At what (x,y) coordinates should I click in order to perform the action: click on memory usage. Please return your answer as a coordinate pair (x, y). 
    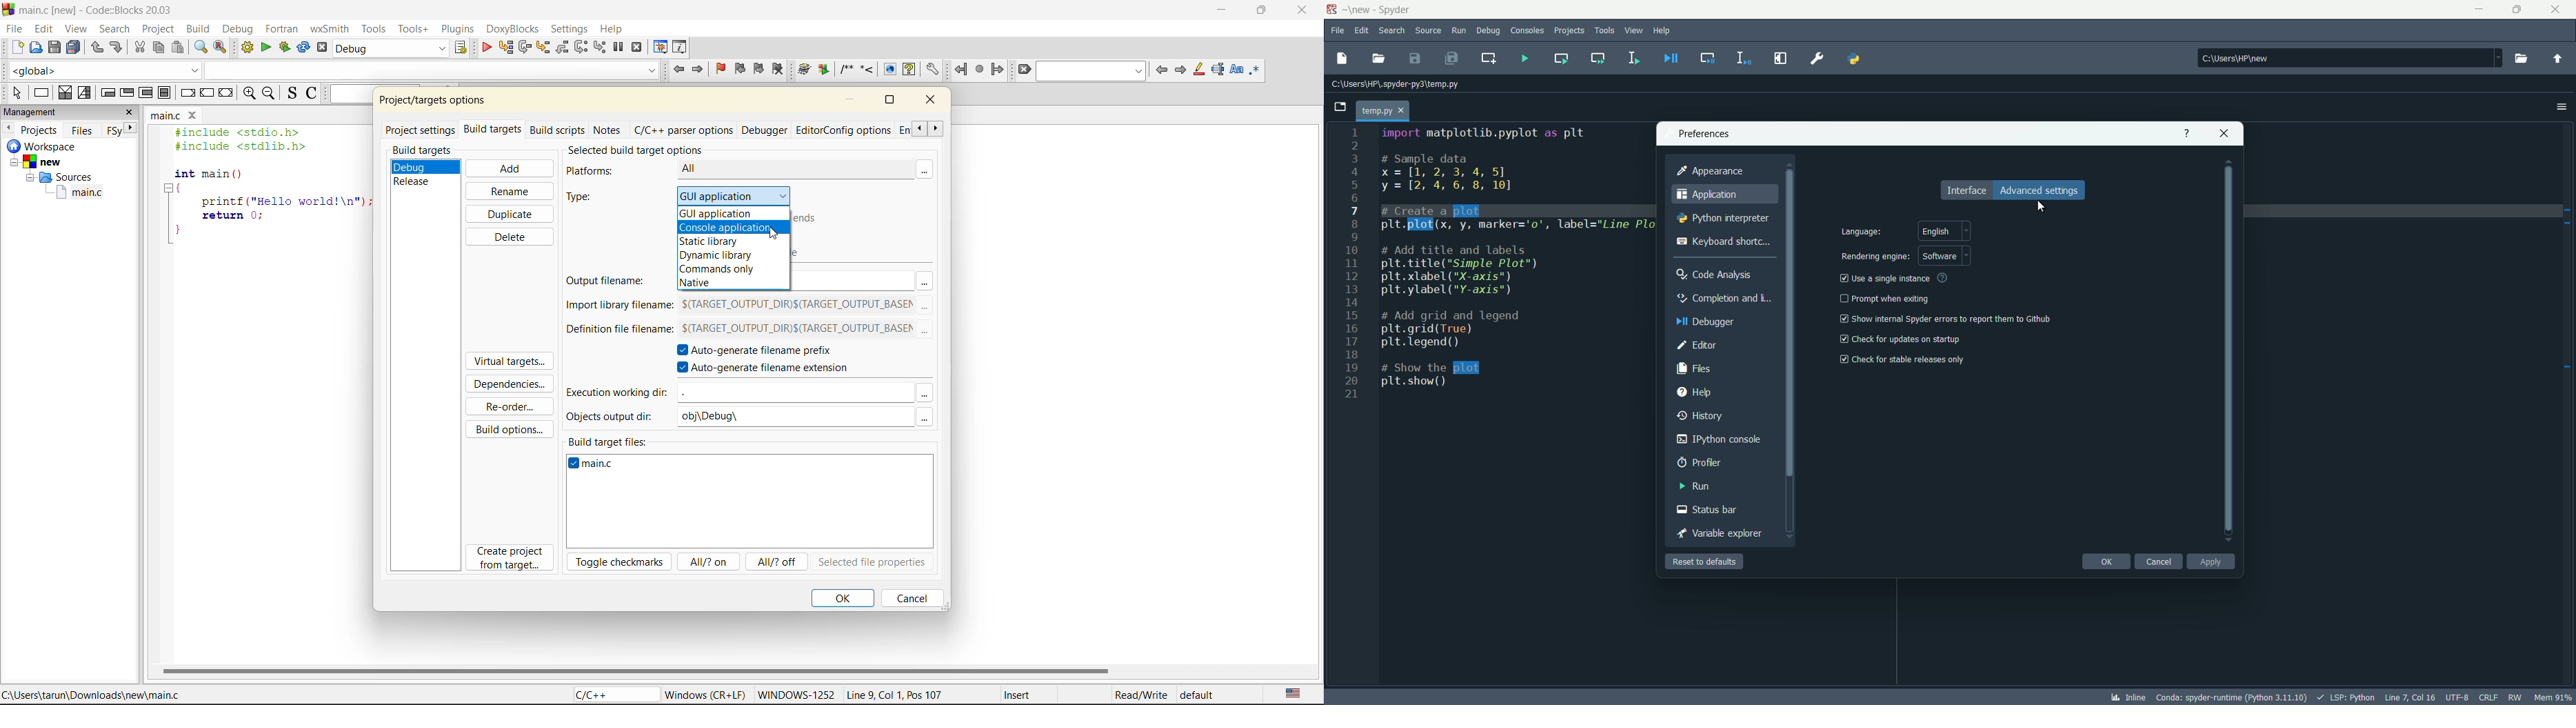
    Looking at the image, I should click on (2556, 698).